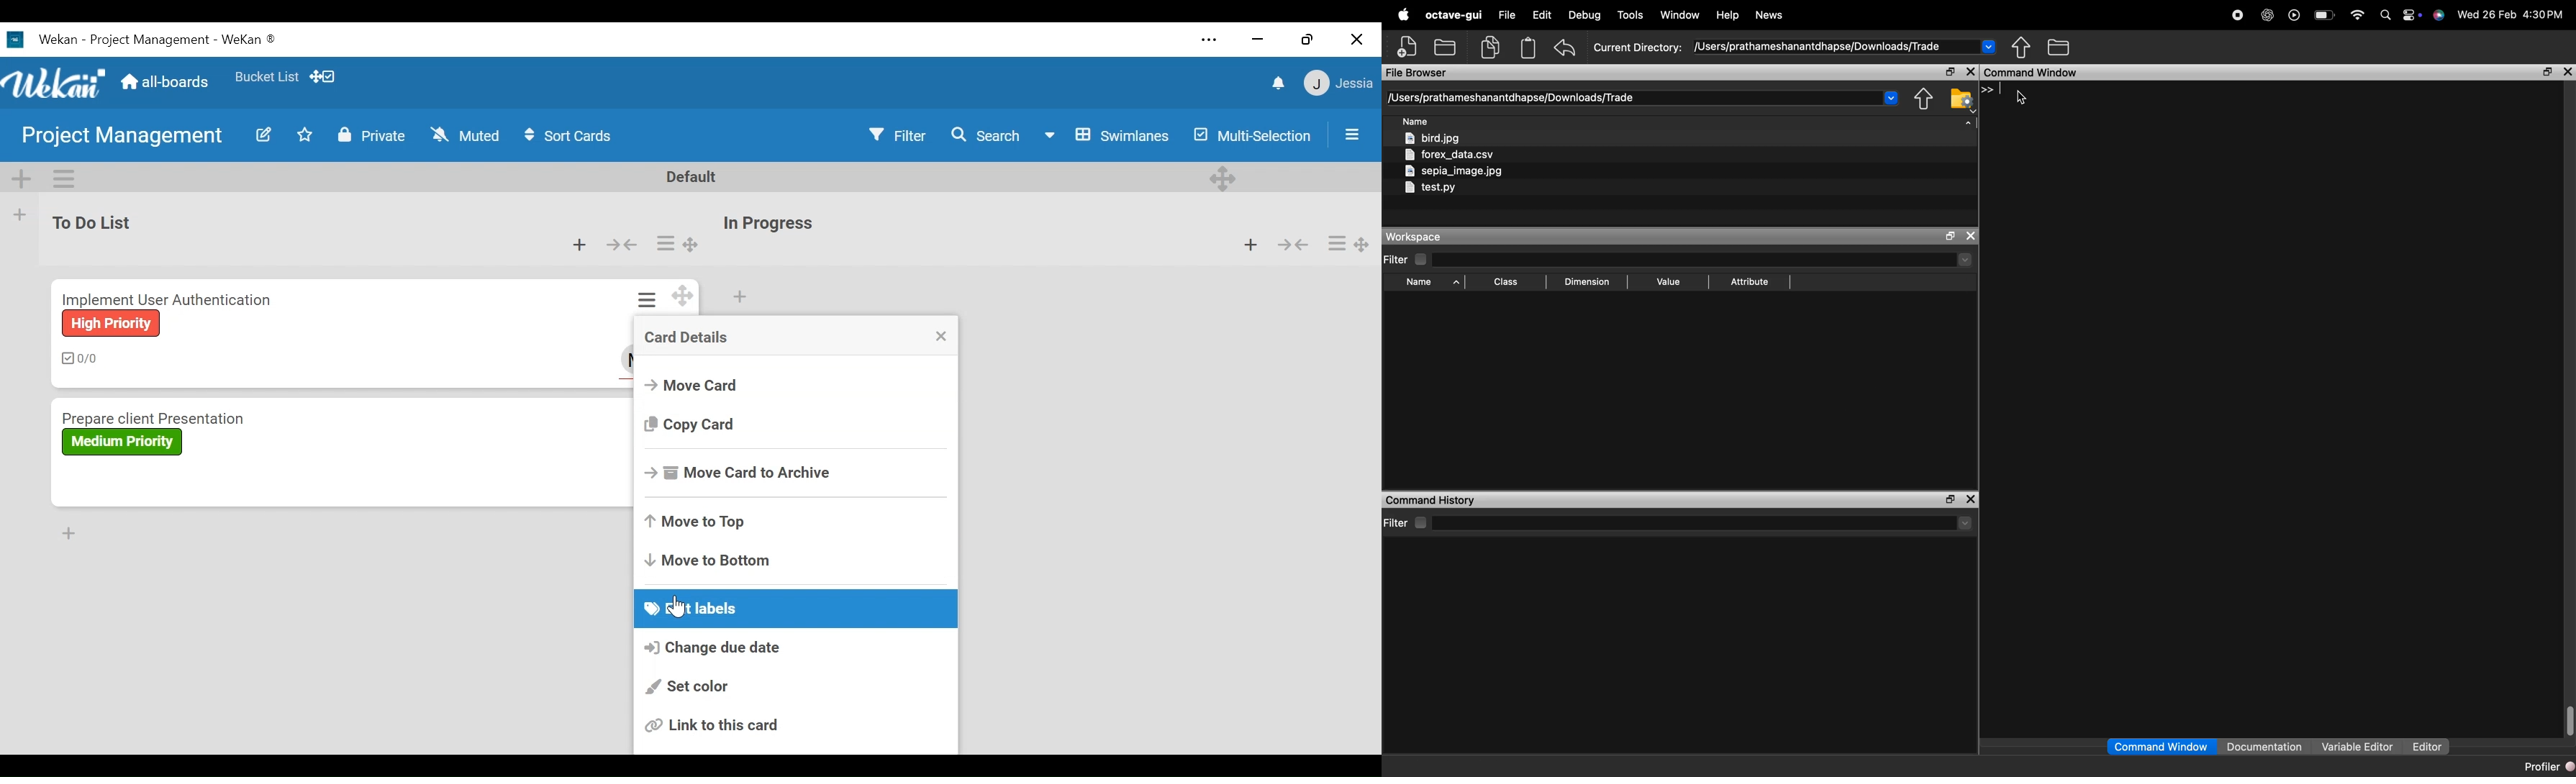  Describe the element at coordinates (776, 338) in the screenshot. I see `Card Details` at that location.